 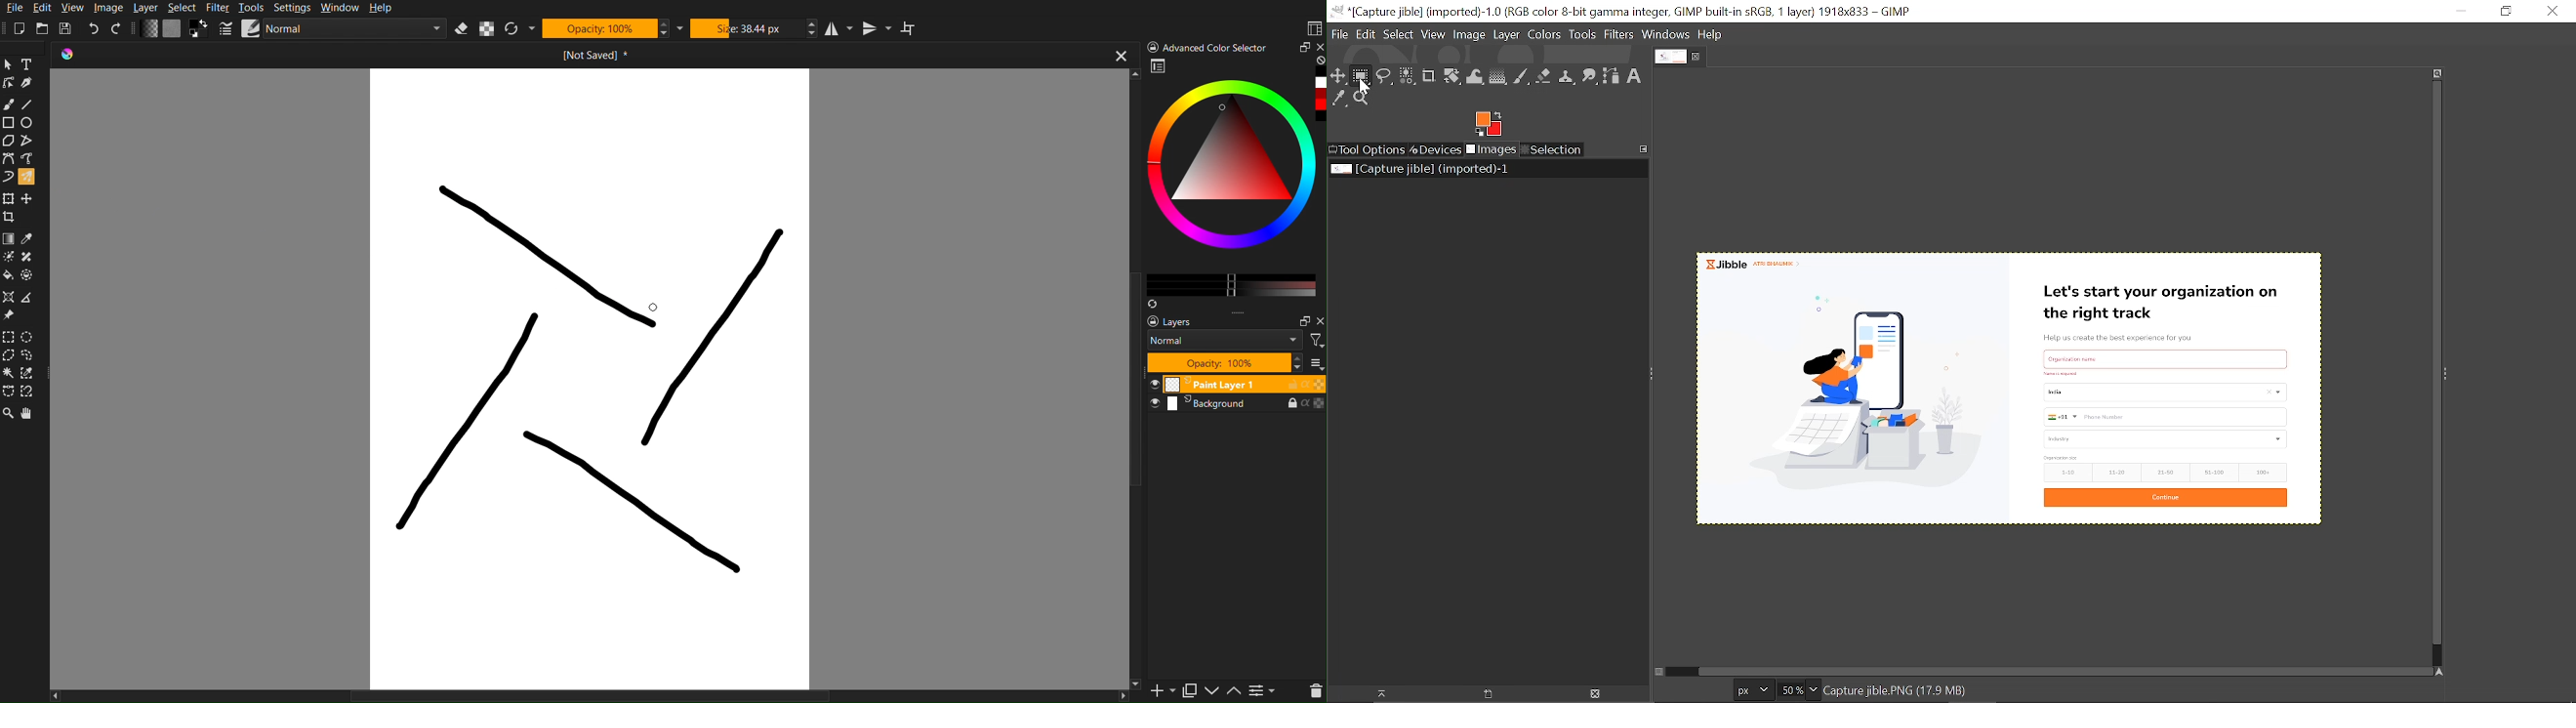 I want to click on Images, so click(x=1491, y=150).